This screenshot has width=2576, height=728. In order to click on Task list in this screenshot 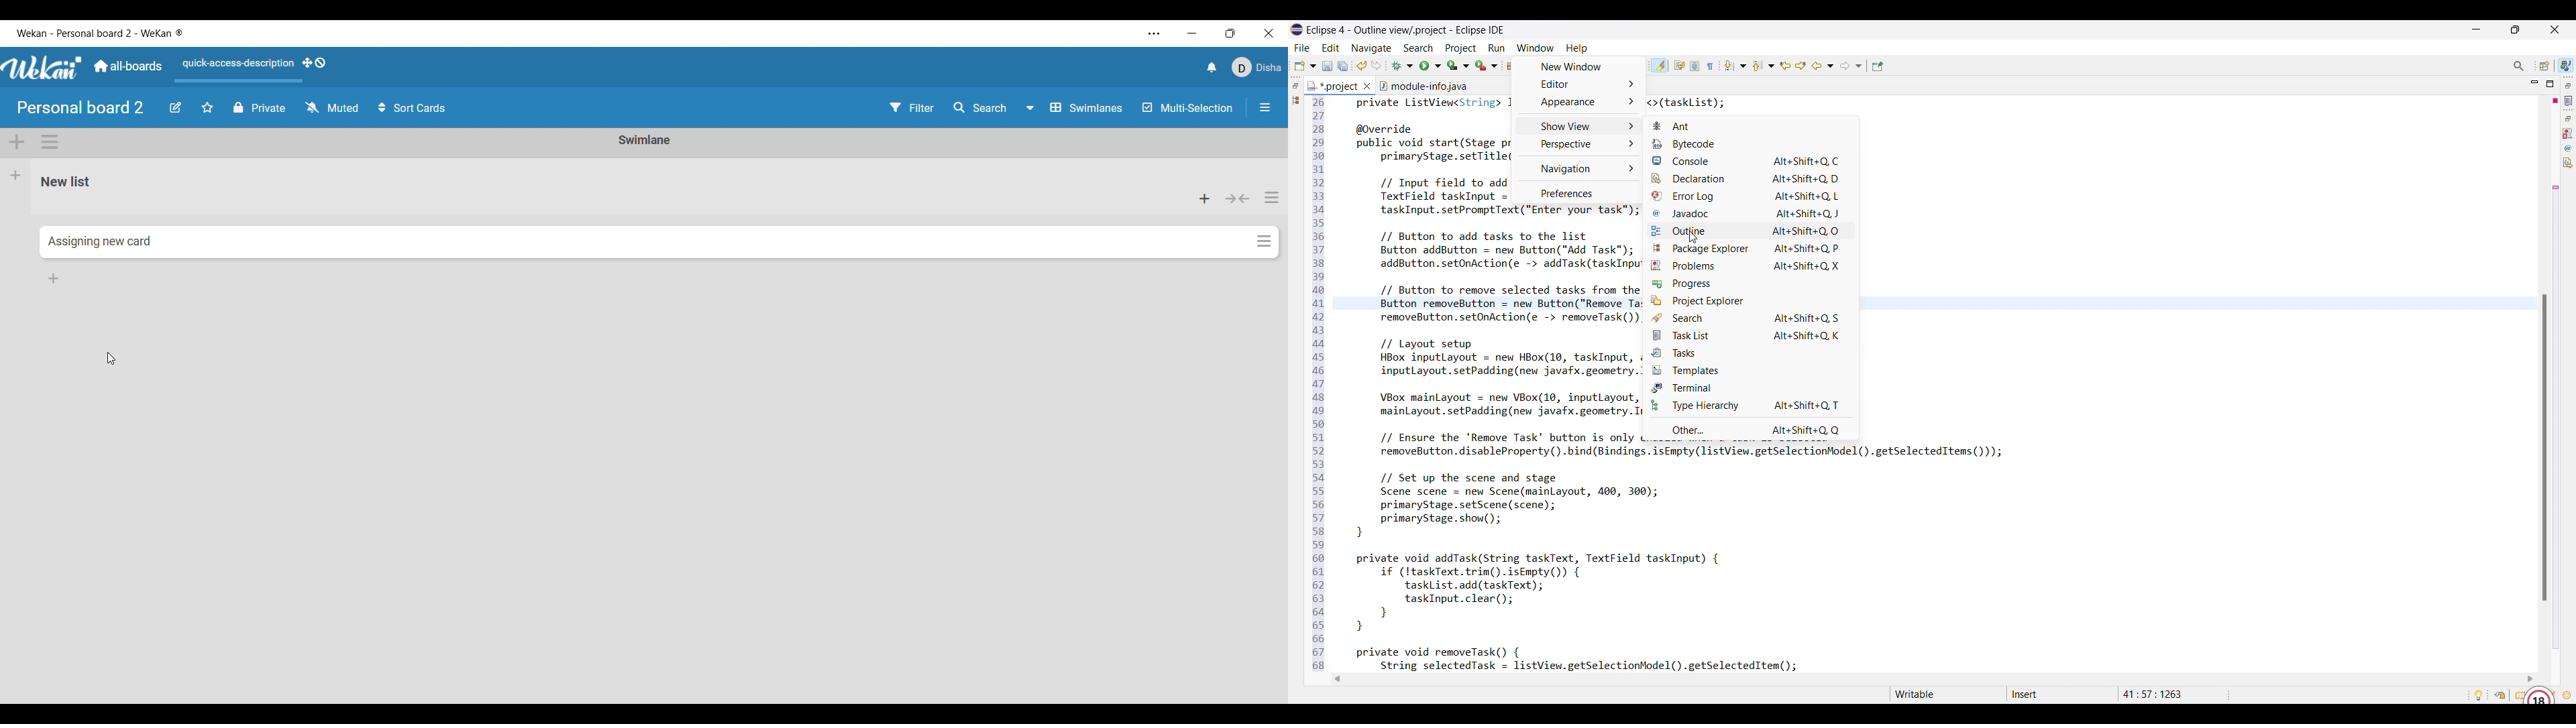, I will do `click(1751, 335)`.